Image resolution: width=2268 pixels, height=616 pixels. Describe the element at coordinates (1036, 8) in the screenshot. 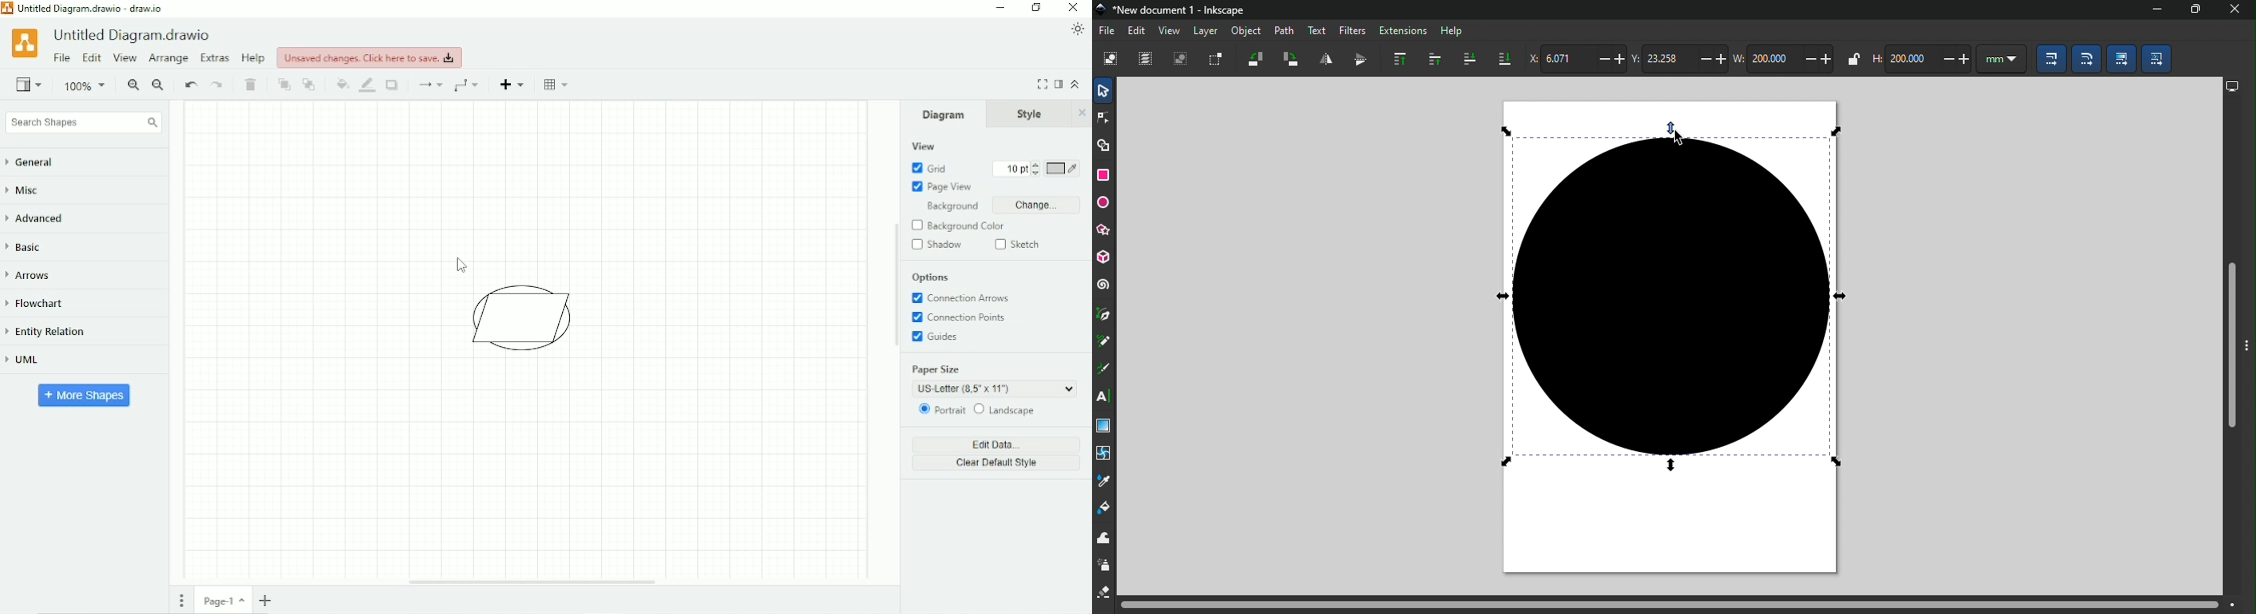

I see `Restore down` at that location.